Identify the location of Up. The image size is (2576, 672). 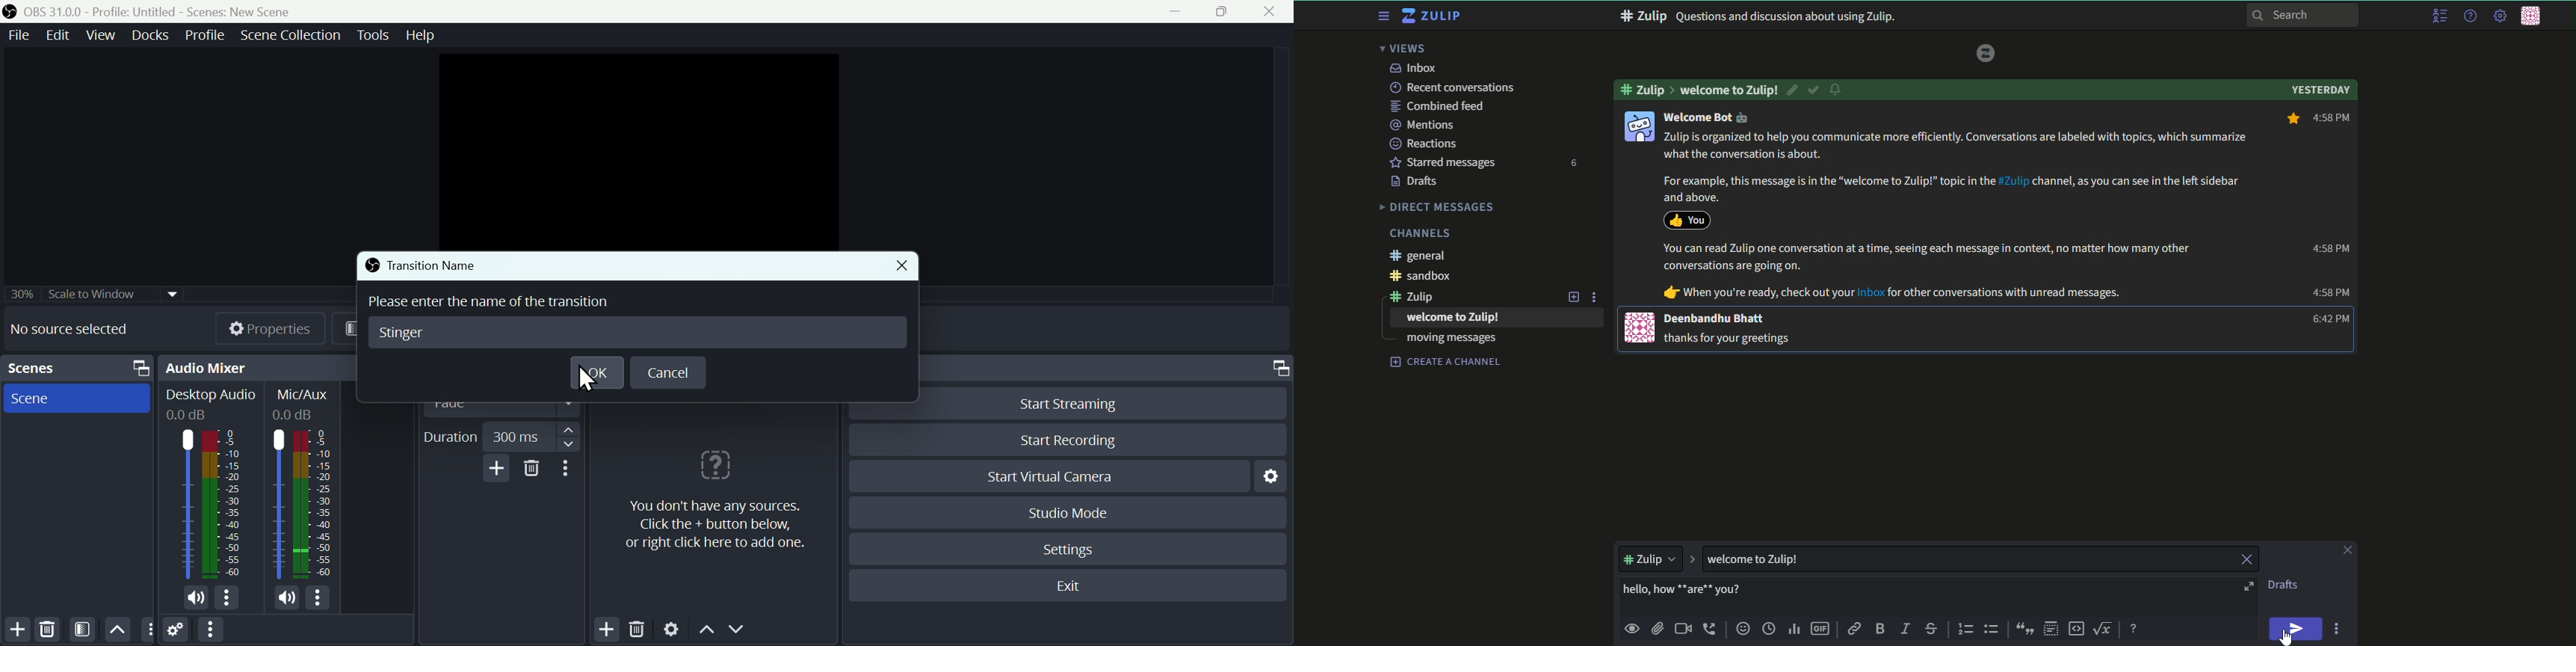
(118, 628).